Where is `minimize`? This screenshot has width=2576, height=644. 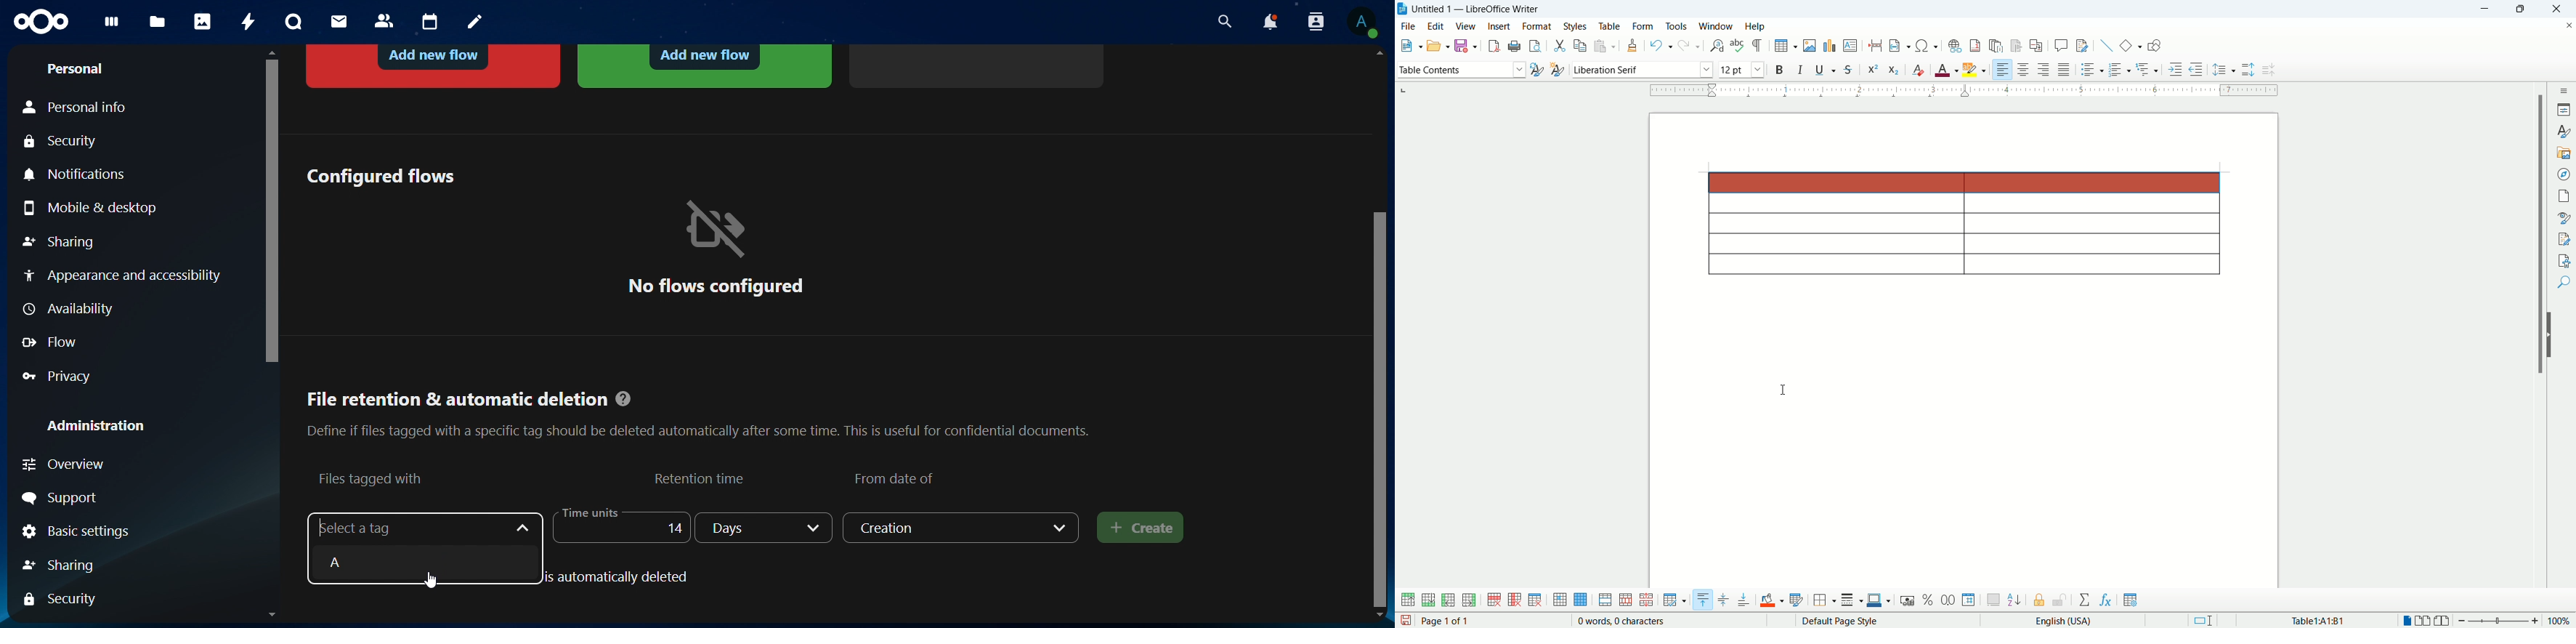
minimize is located at coordinates (2488, 9).